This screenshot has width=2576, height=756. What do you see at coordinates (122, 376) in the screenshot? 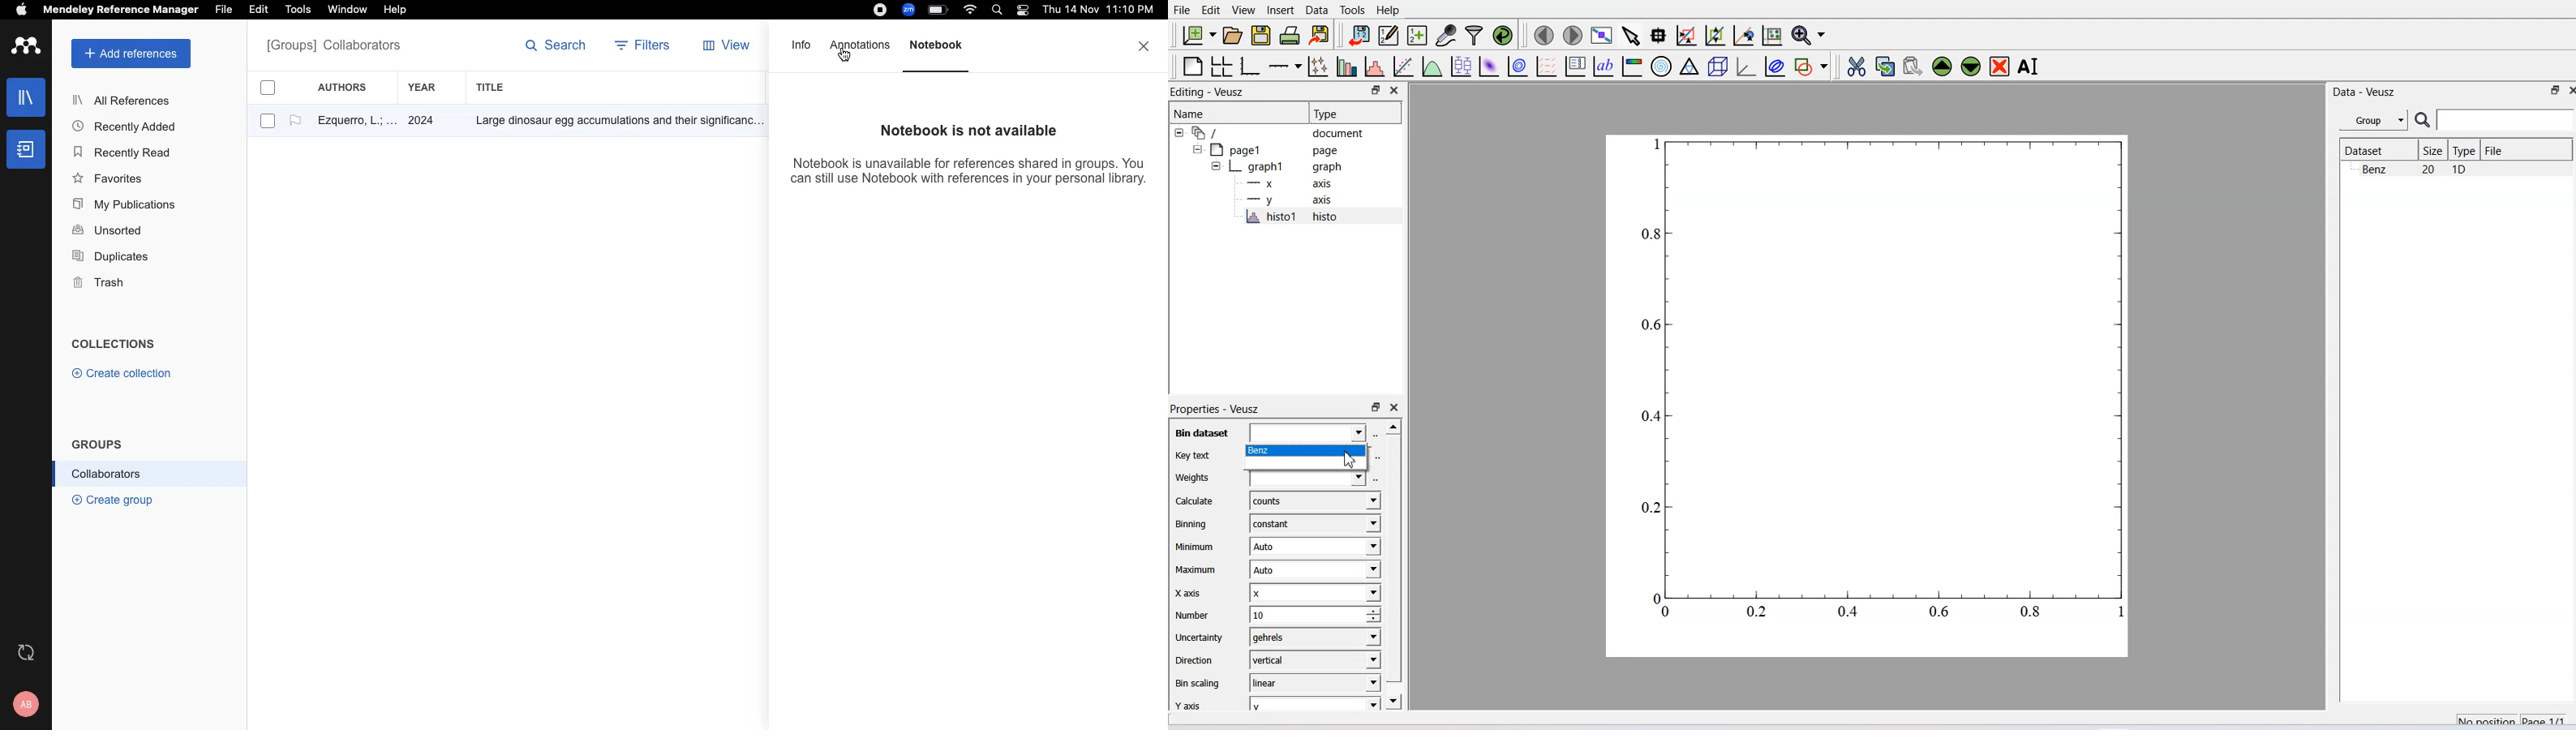
I see `© Create collection` at bounding box center [122, 376].